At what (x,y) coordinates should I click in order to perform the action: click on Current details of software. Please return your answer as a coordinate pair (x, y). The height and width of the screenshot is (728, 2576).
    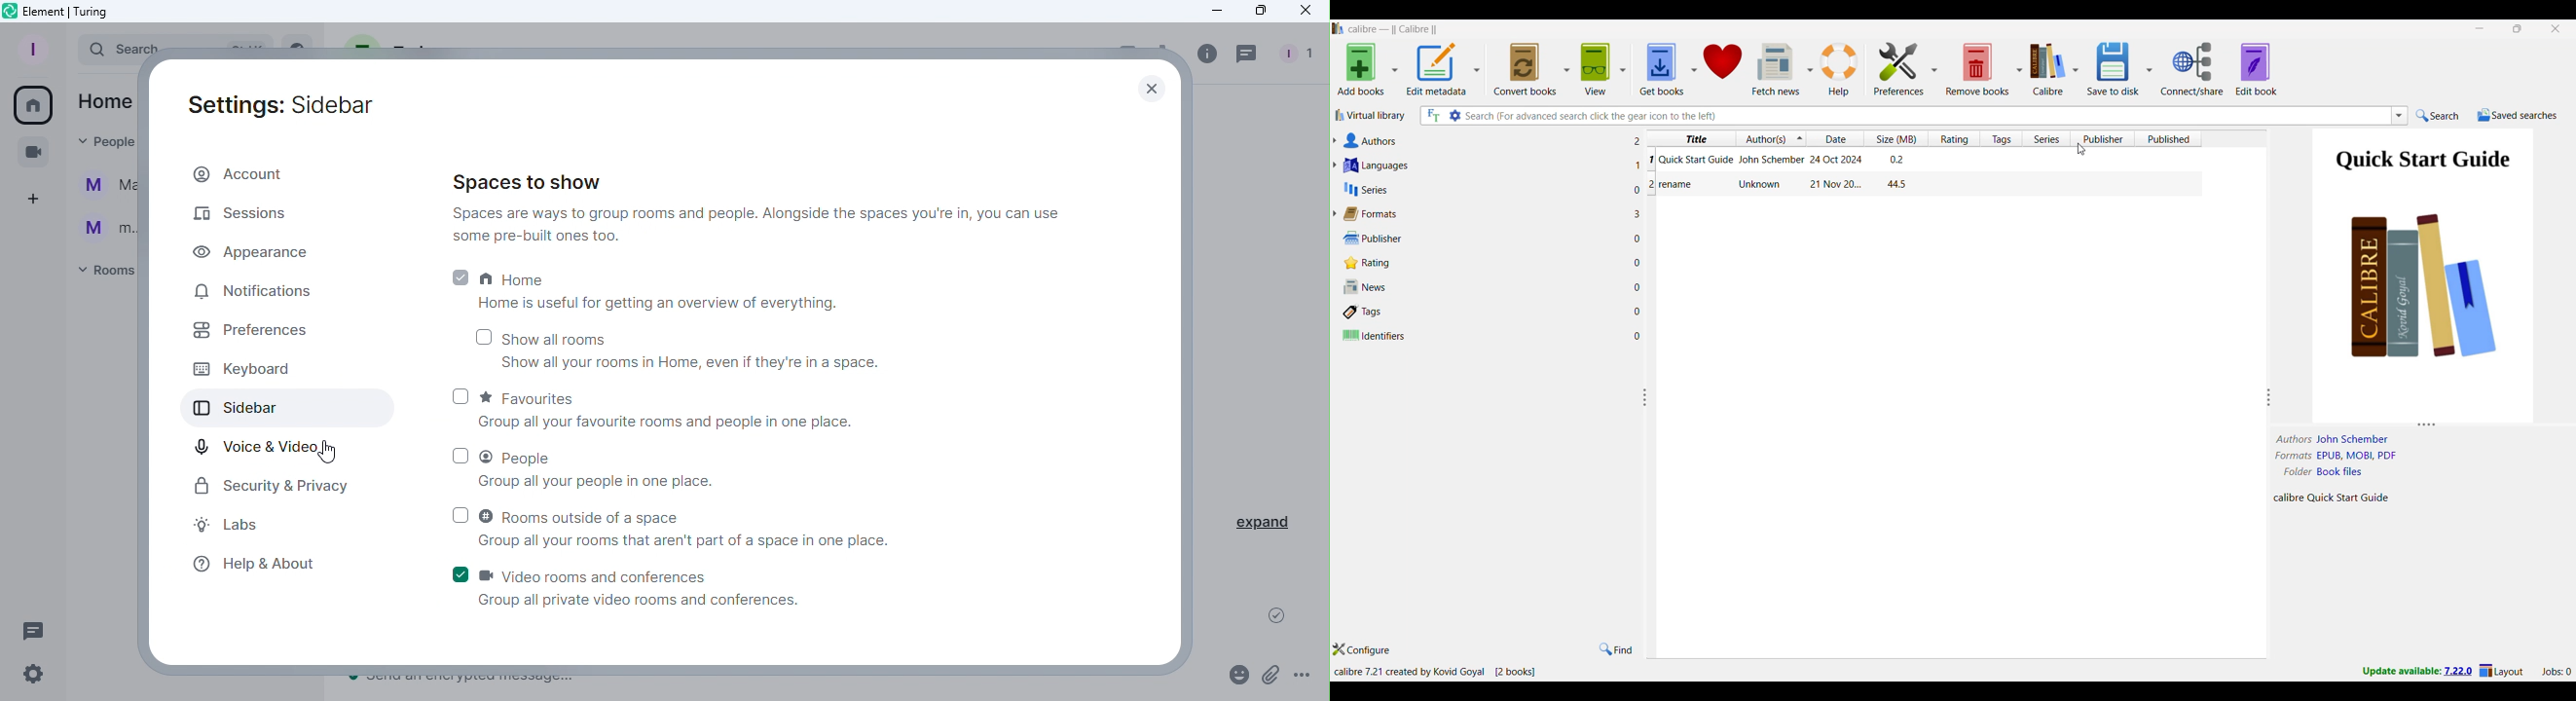
    Looking at the image, I should click on (1434, 672).